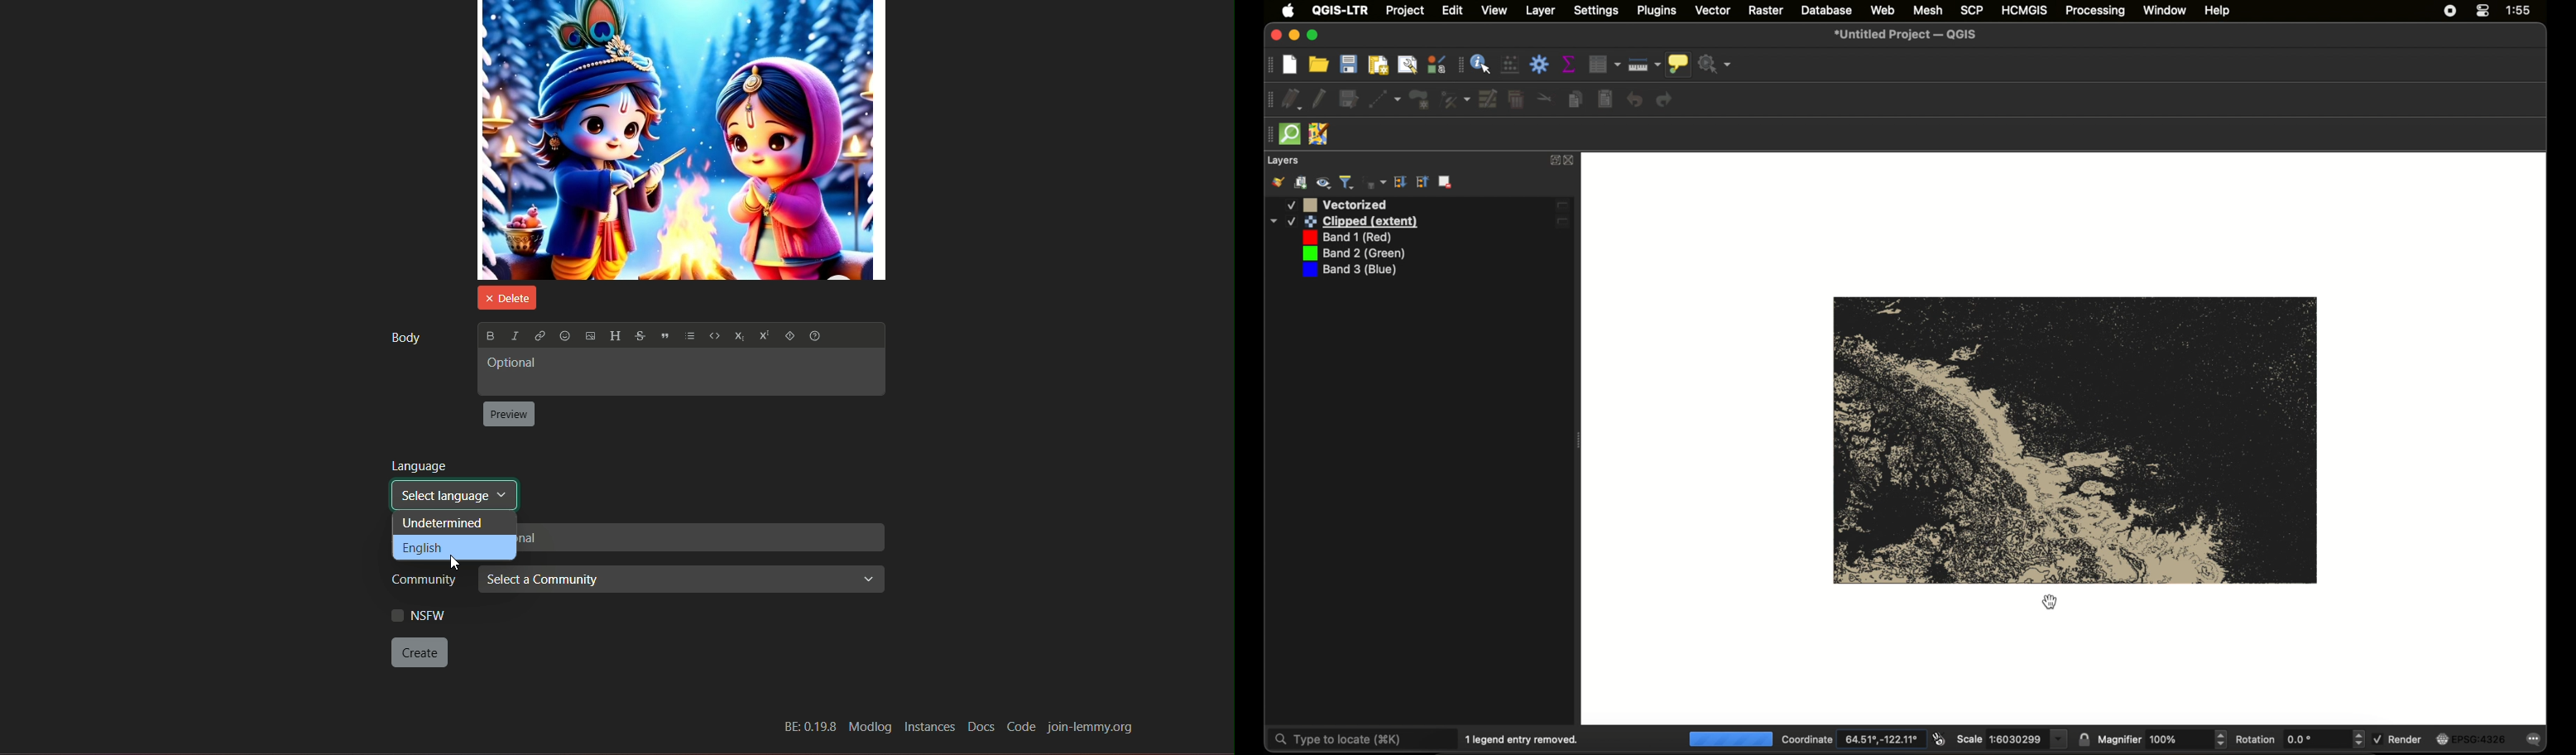  Describe the element at coordinates (1545, 96) in the screenshot. I see `cut` at that location.